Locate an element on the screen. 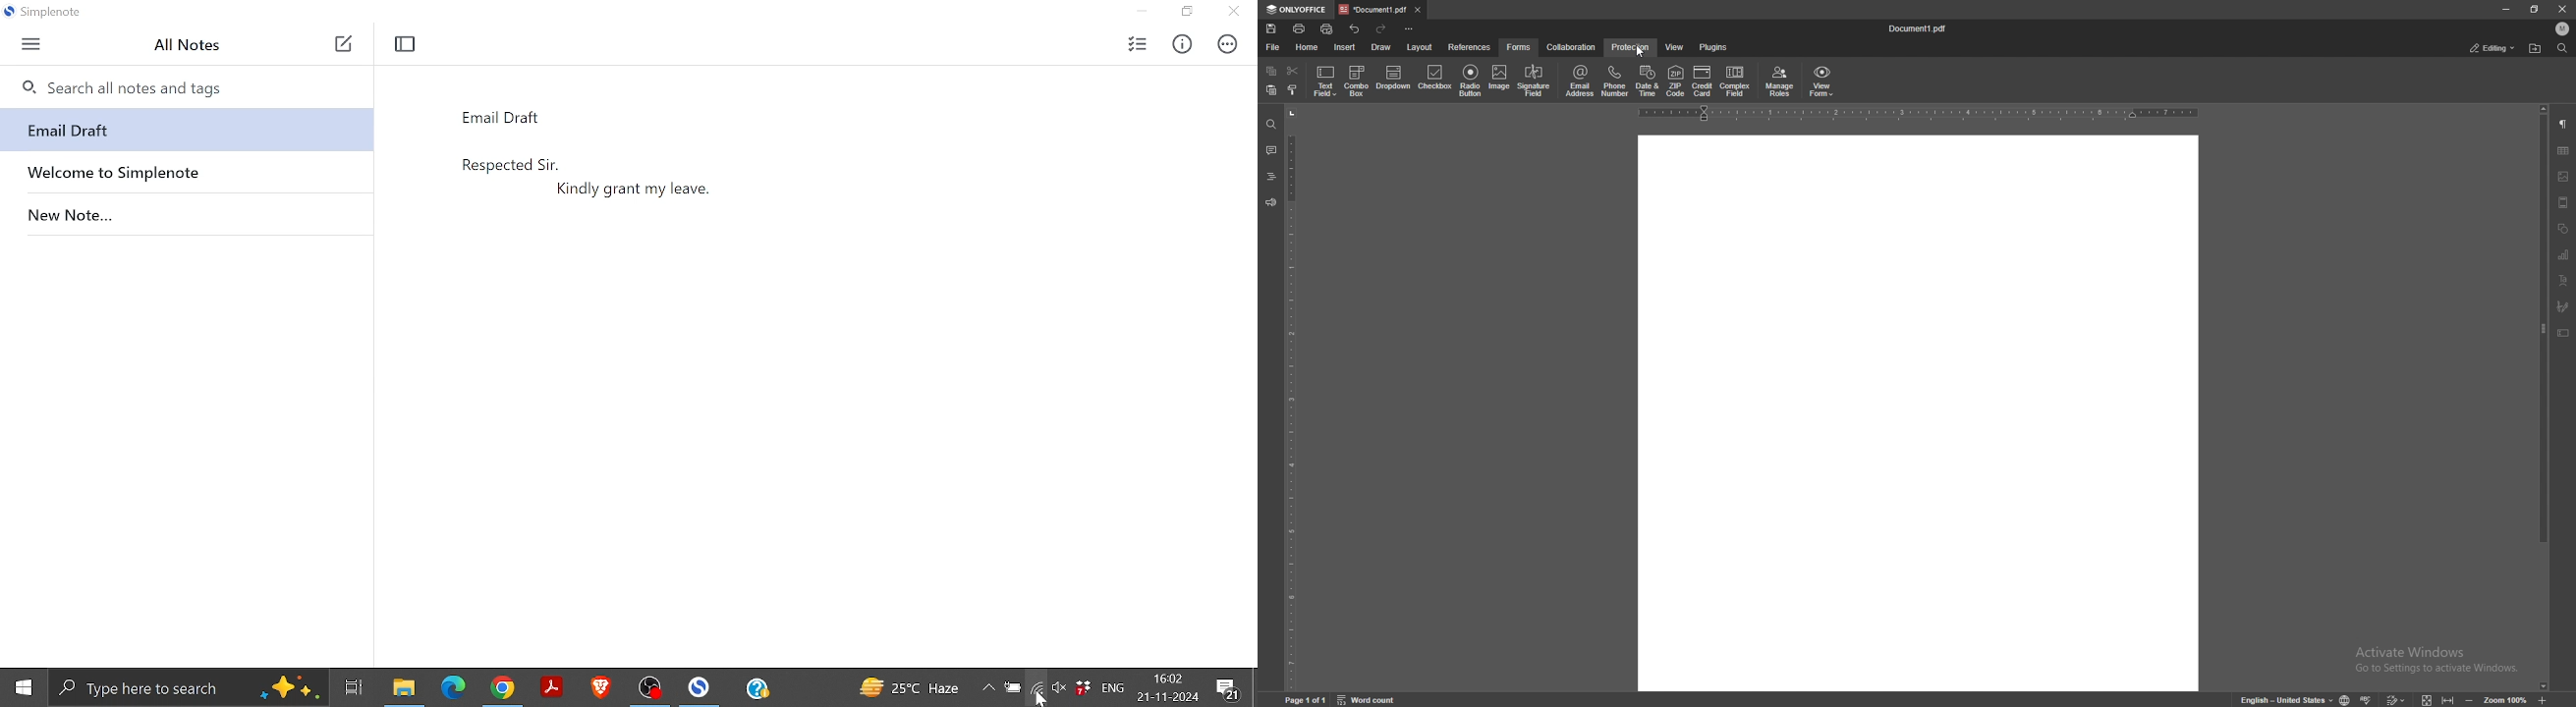 This screenshot has height=728, width=2576. Add note is located at coordinates (343, 45).